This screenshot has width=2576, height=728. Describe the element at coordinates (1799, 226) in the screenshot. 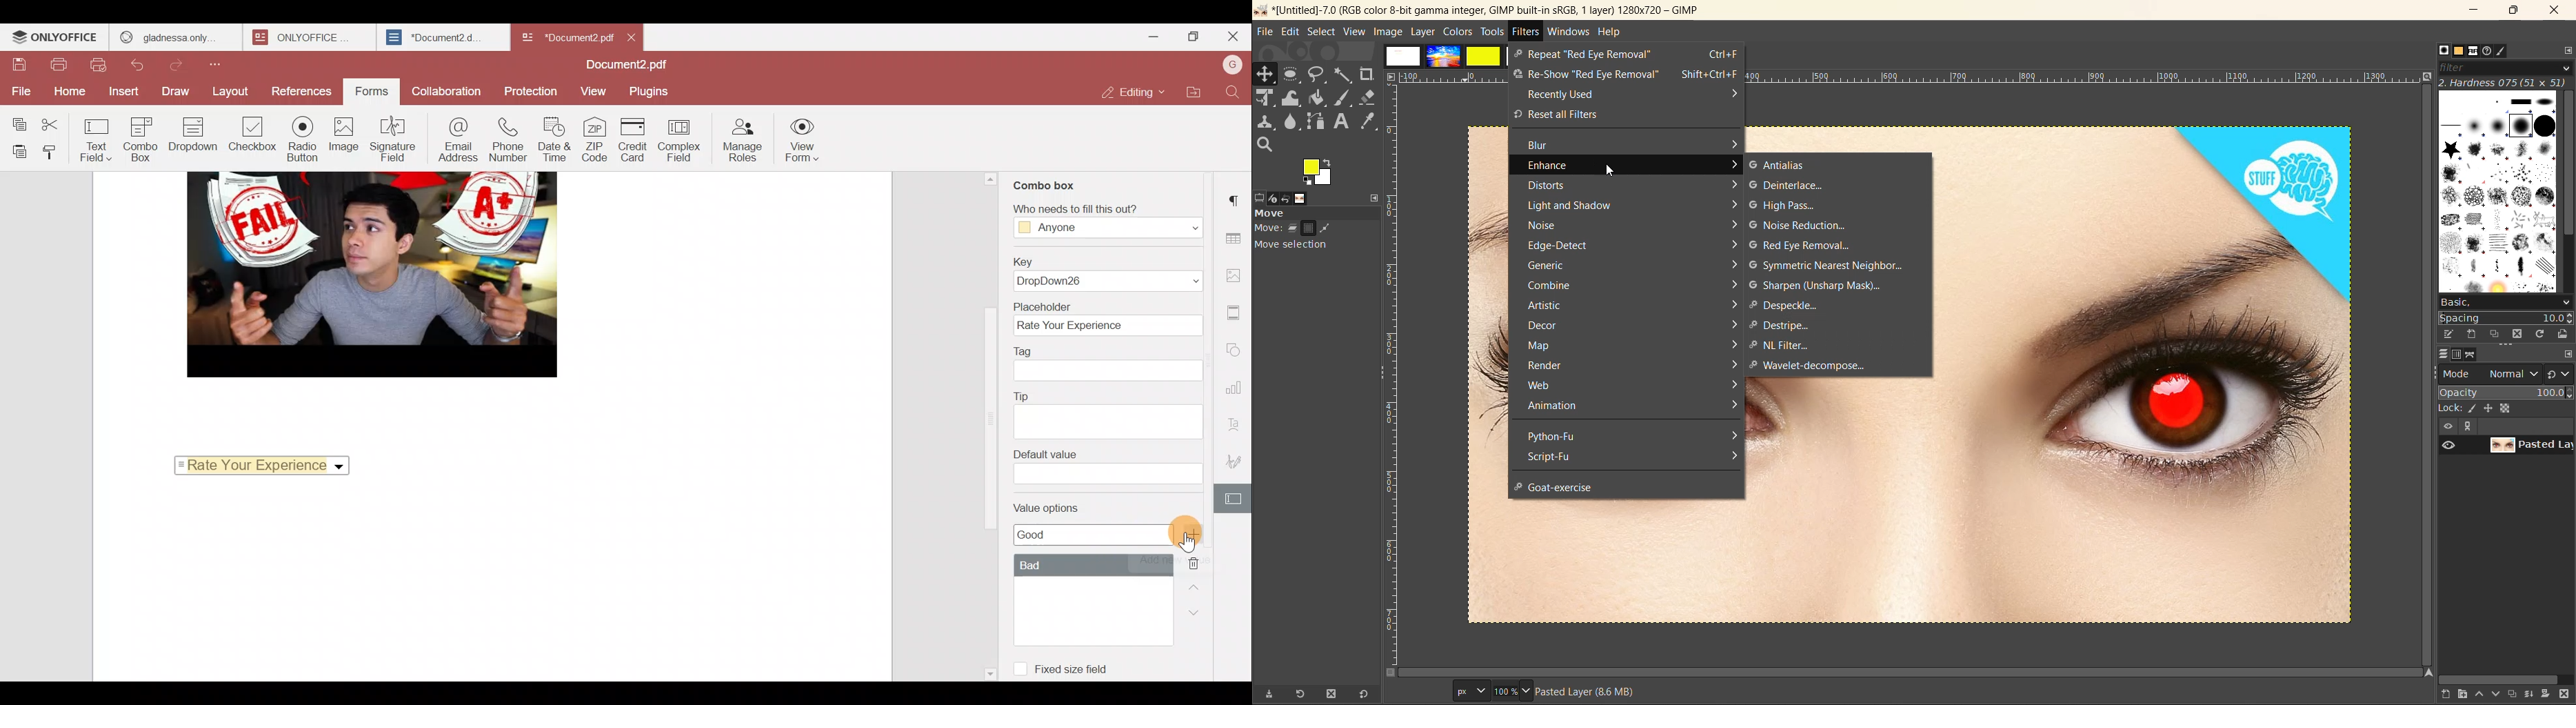

I see `noise reduction` at that location.